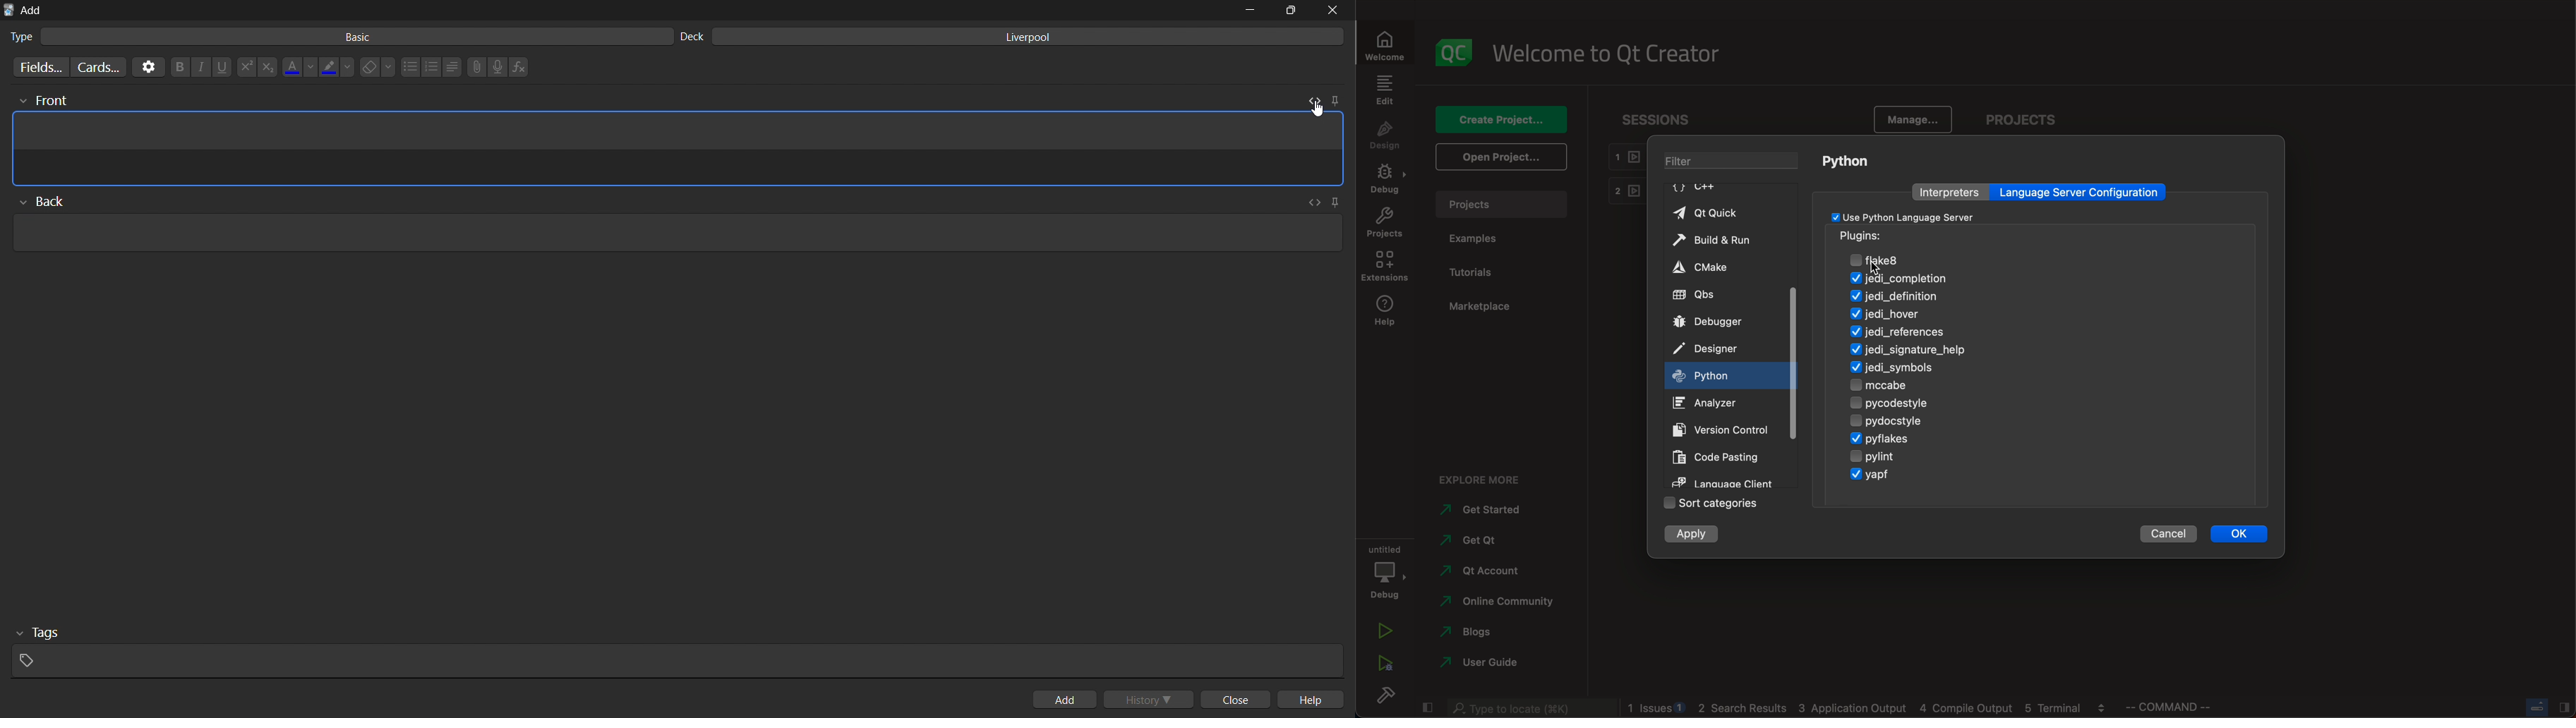 The width and height of the screenshot is (2576, 728). Describe the element at coordinates (223, 67) in the screenshot. I see `underline` at that location.